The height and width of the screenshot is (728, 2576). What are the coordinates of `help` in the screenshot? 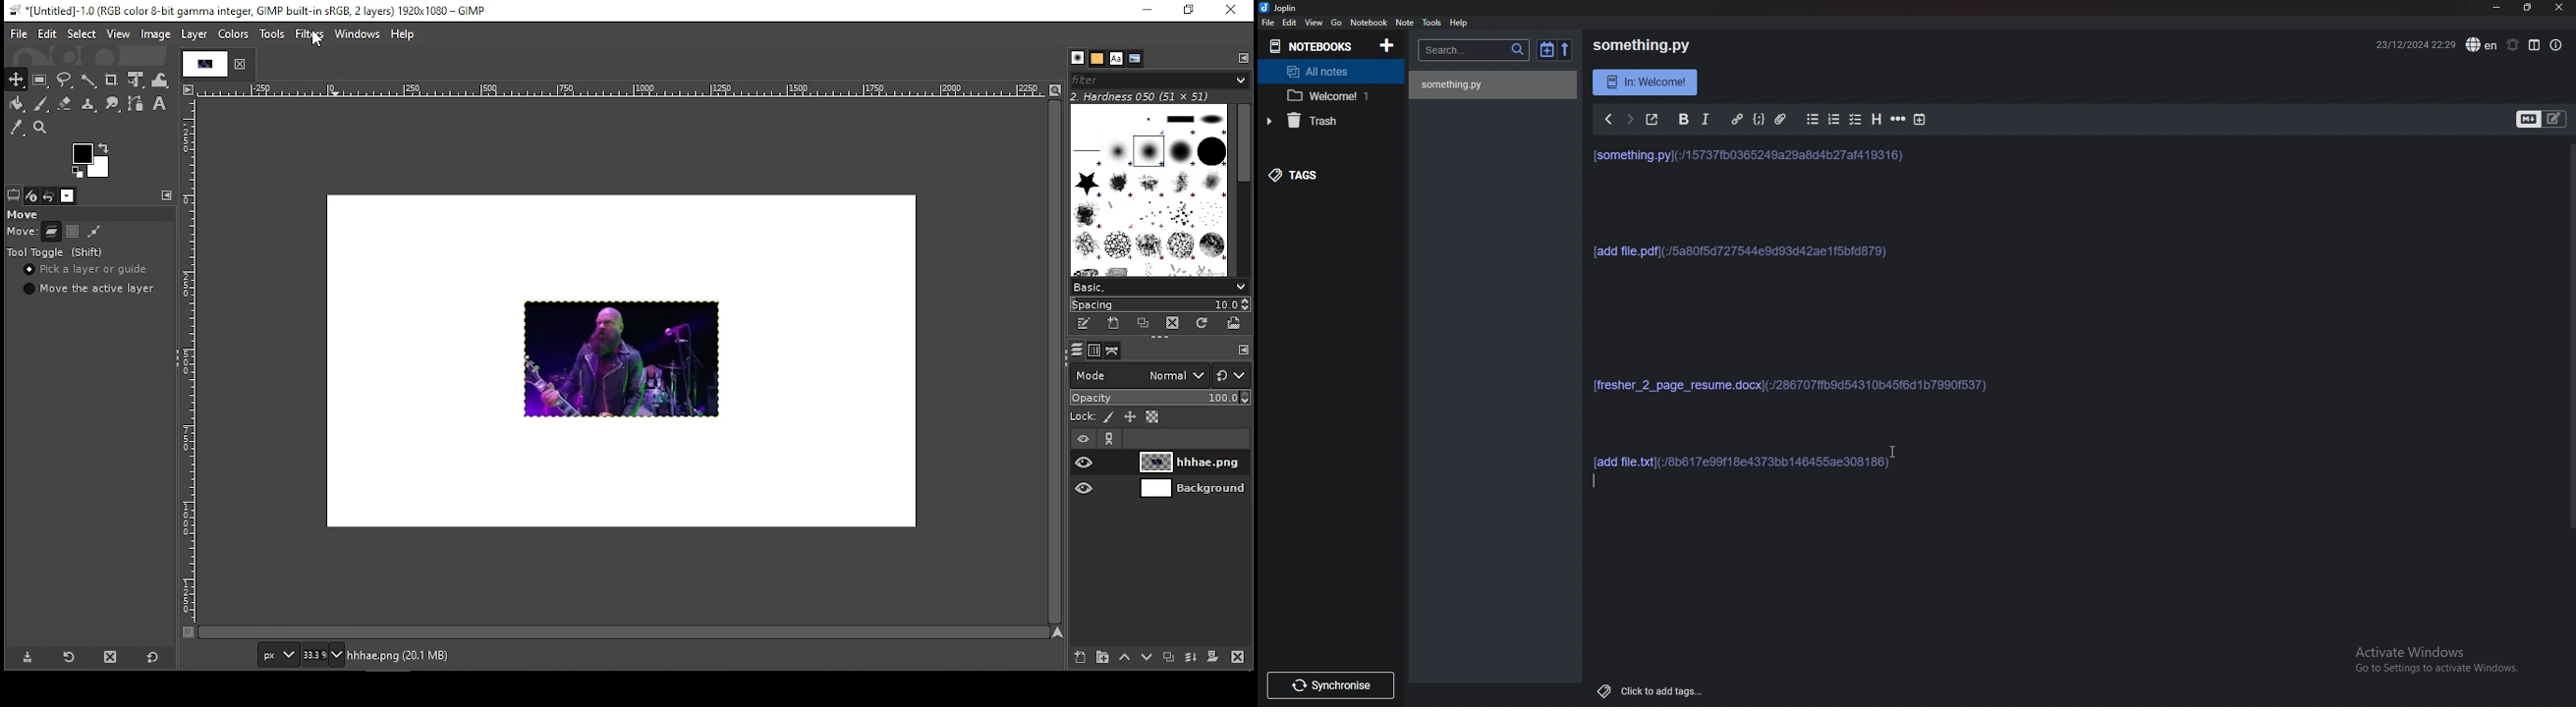 It's located at (403, 35).